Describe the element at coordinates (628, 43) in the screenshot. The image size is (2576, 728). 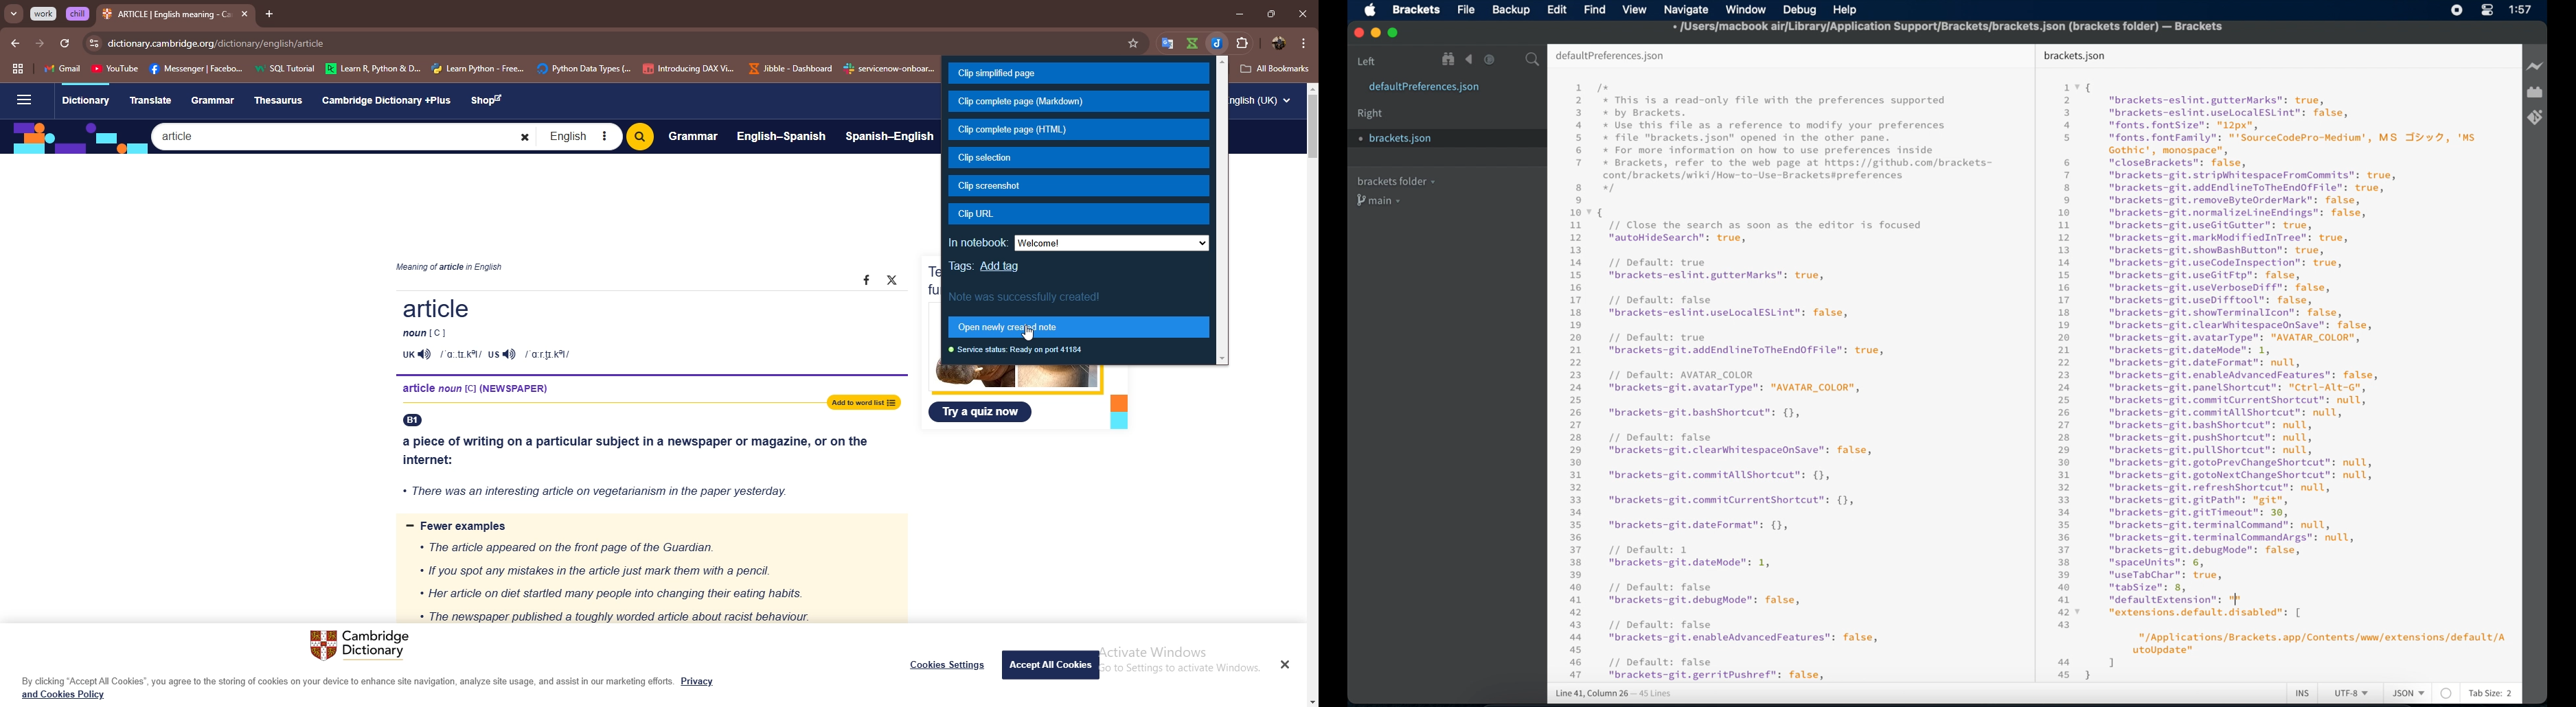
I see `search bar` at that location.